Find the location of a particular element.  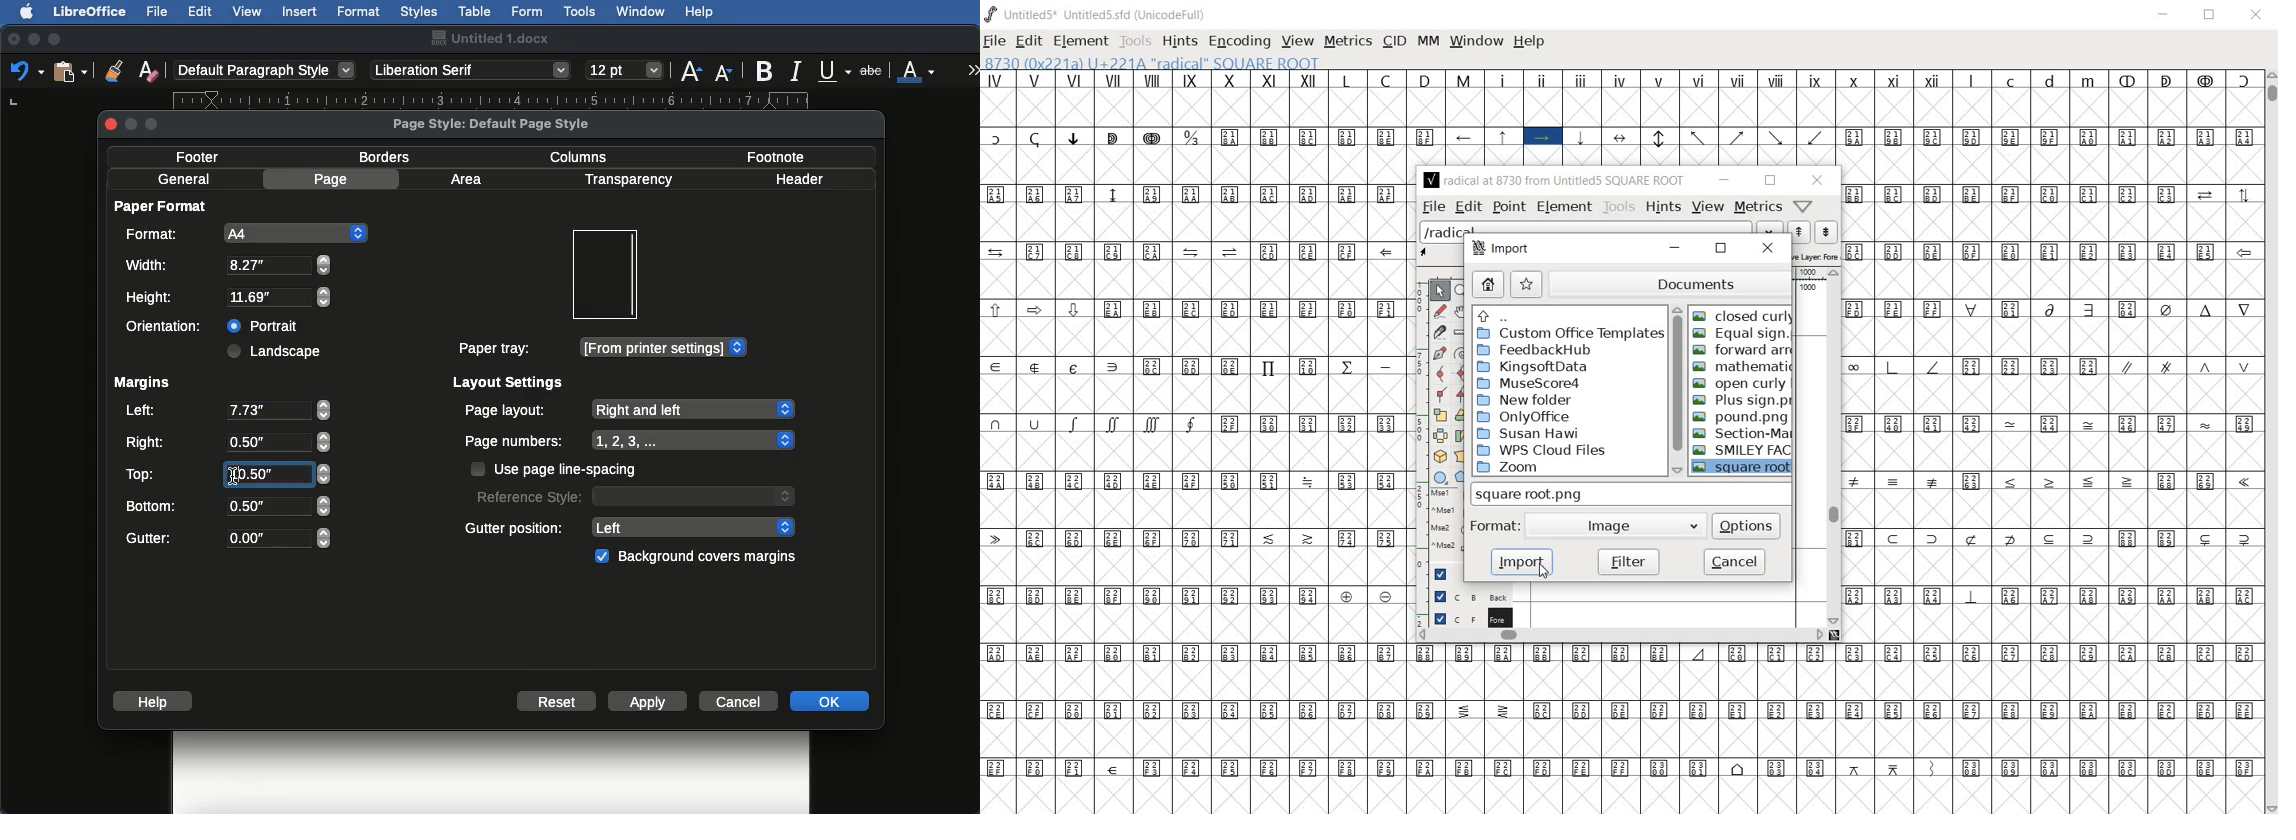

Susan Hawi is located at coordinates (1526, 433).